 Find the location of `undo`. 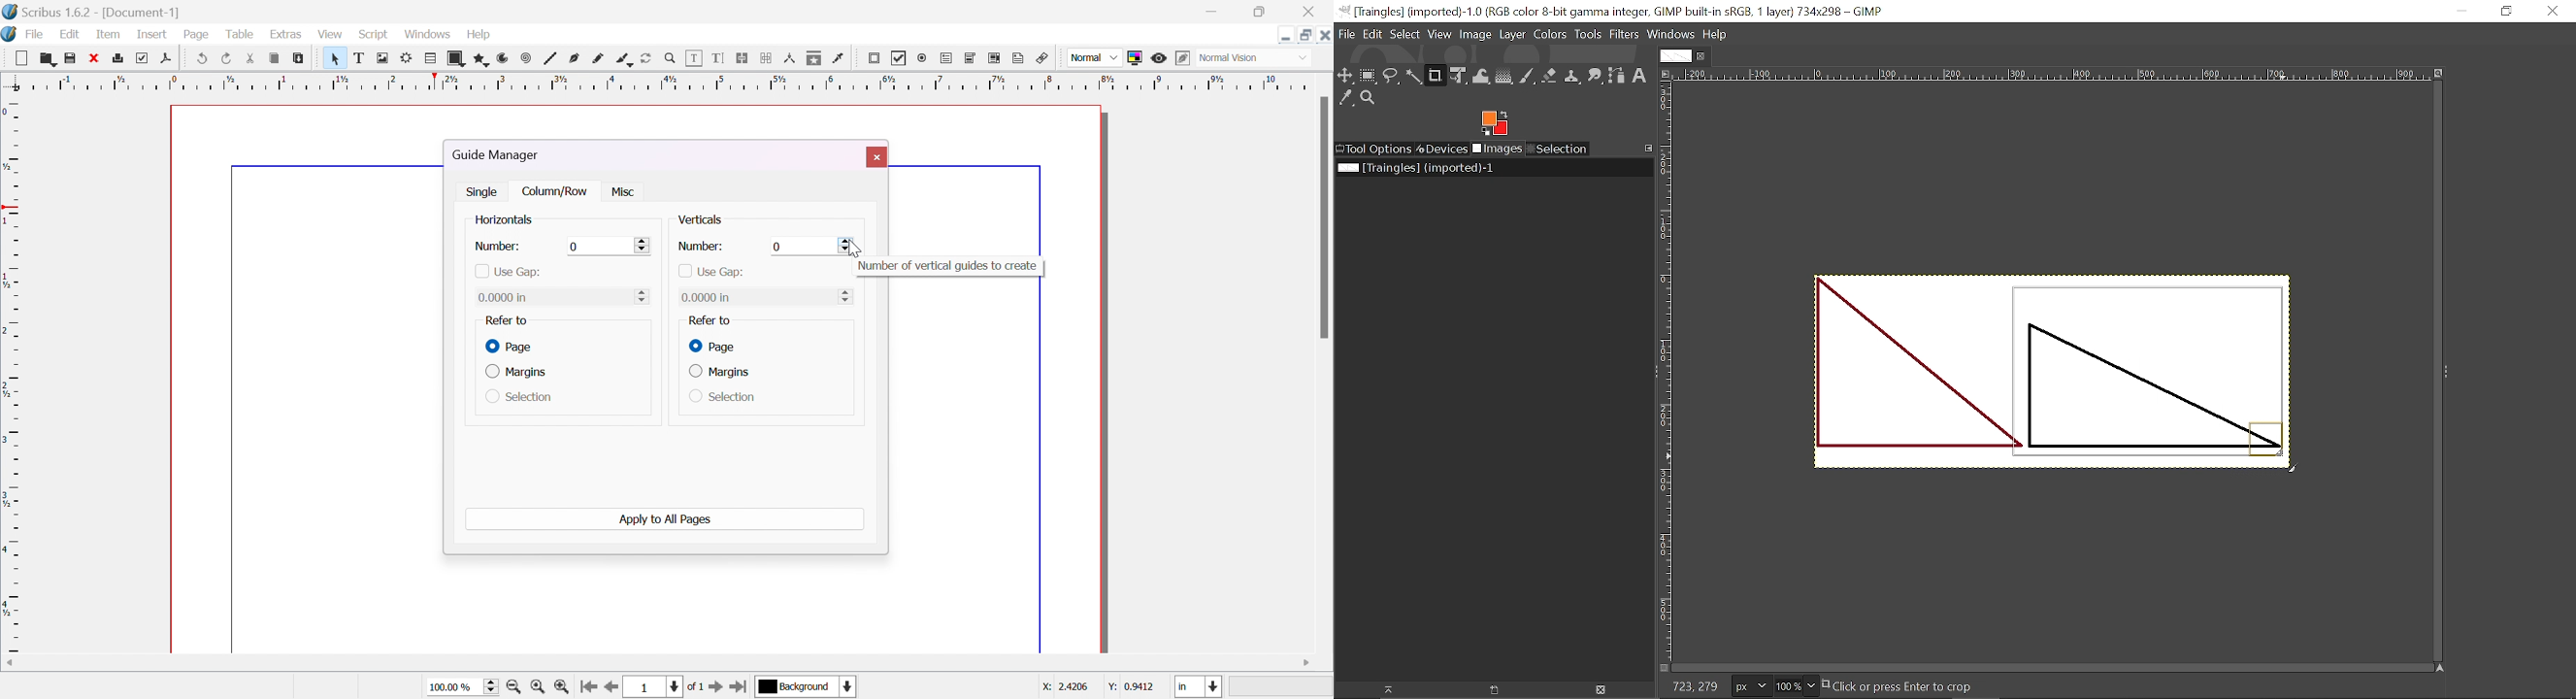

undo is located at coordinates (205, 56).